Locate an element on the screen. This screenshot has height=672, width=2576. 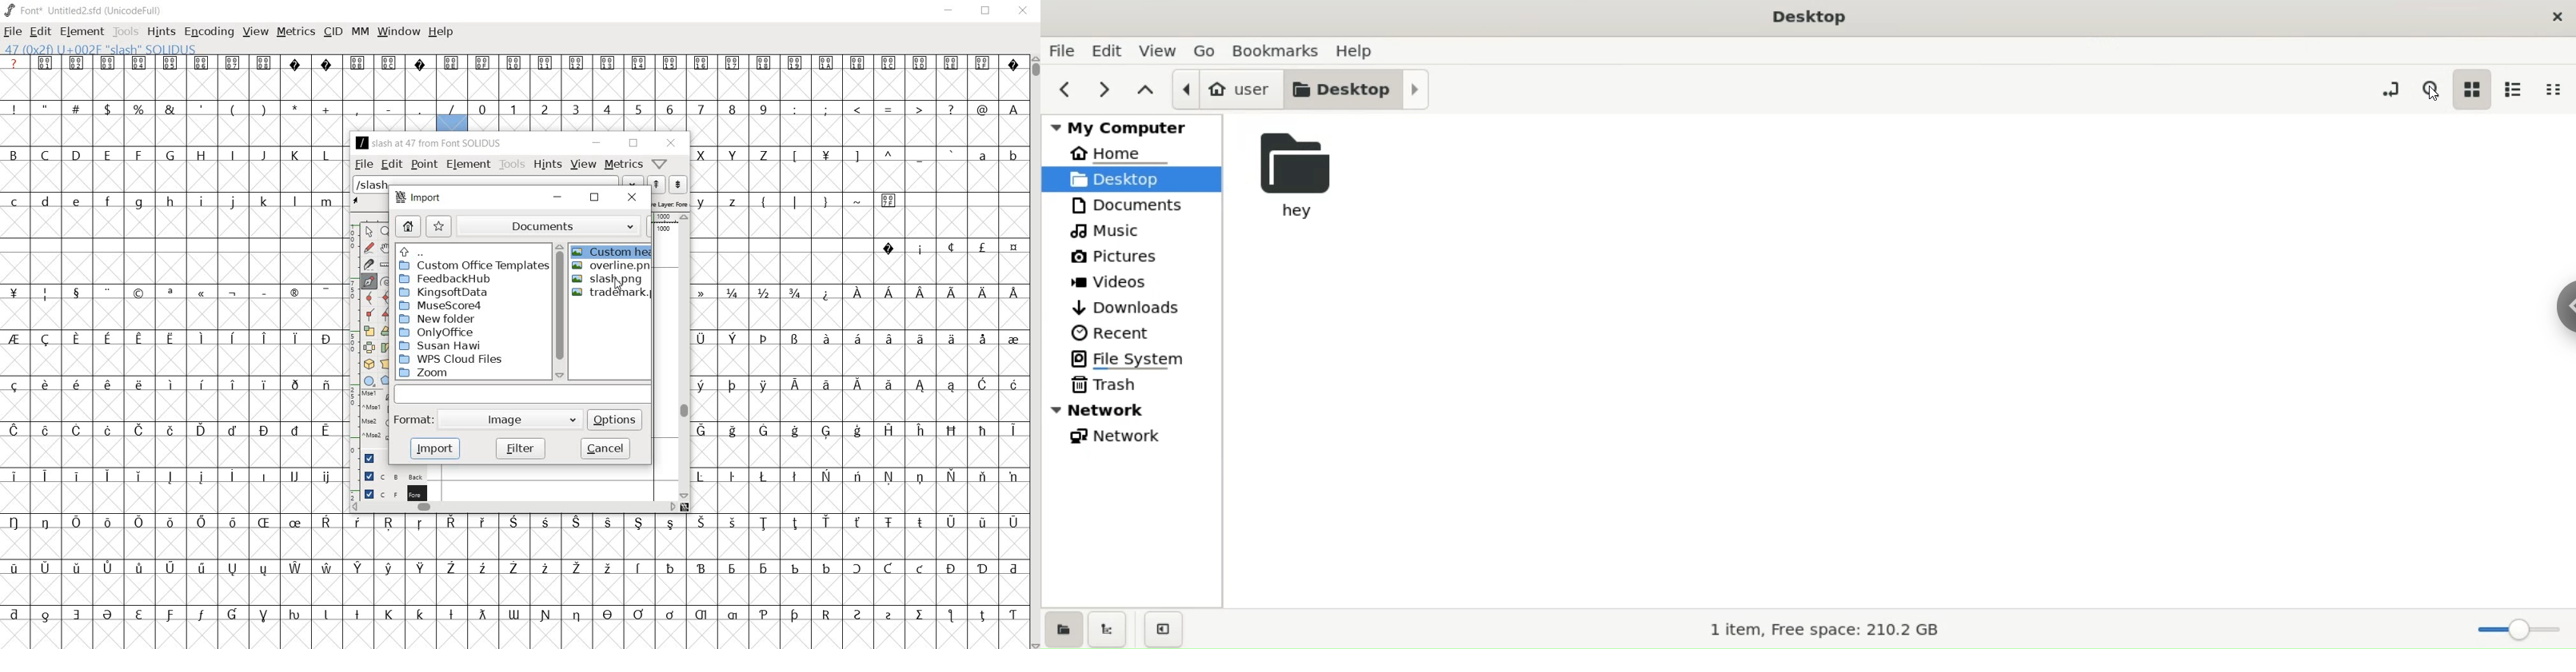
empty cells is located at coordinates (515, 86).